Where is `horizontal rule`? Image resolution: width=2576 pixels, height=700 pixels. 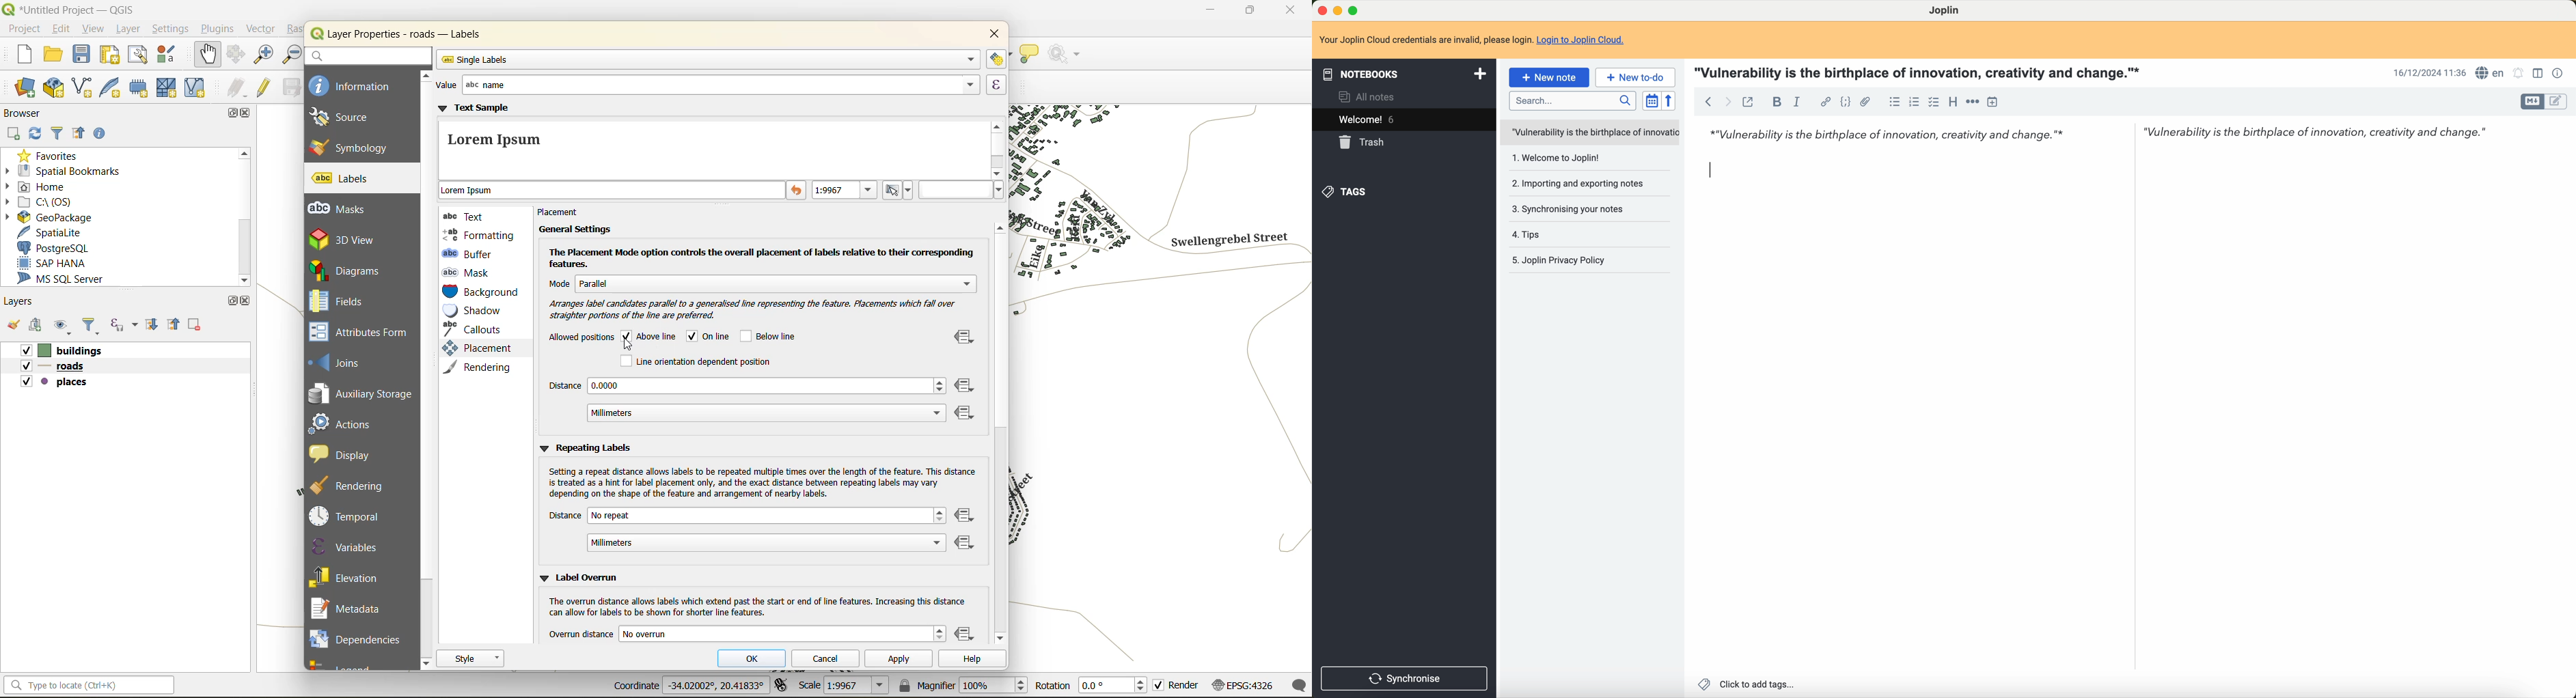
horizontal rule is located at coordinates (1972, 102).